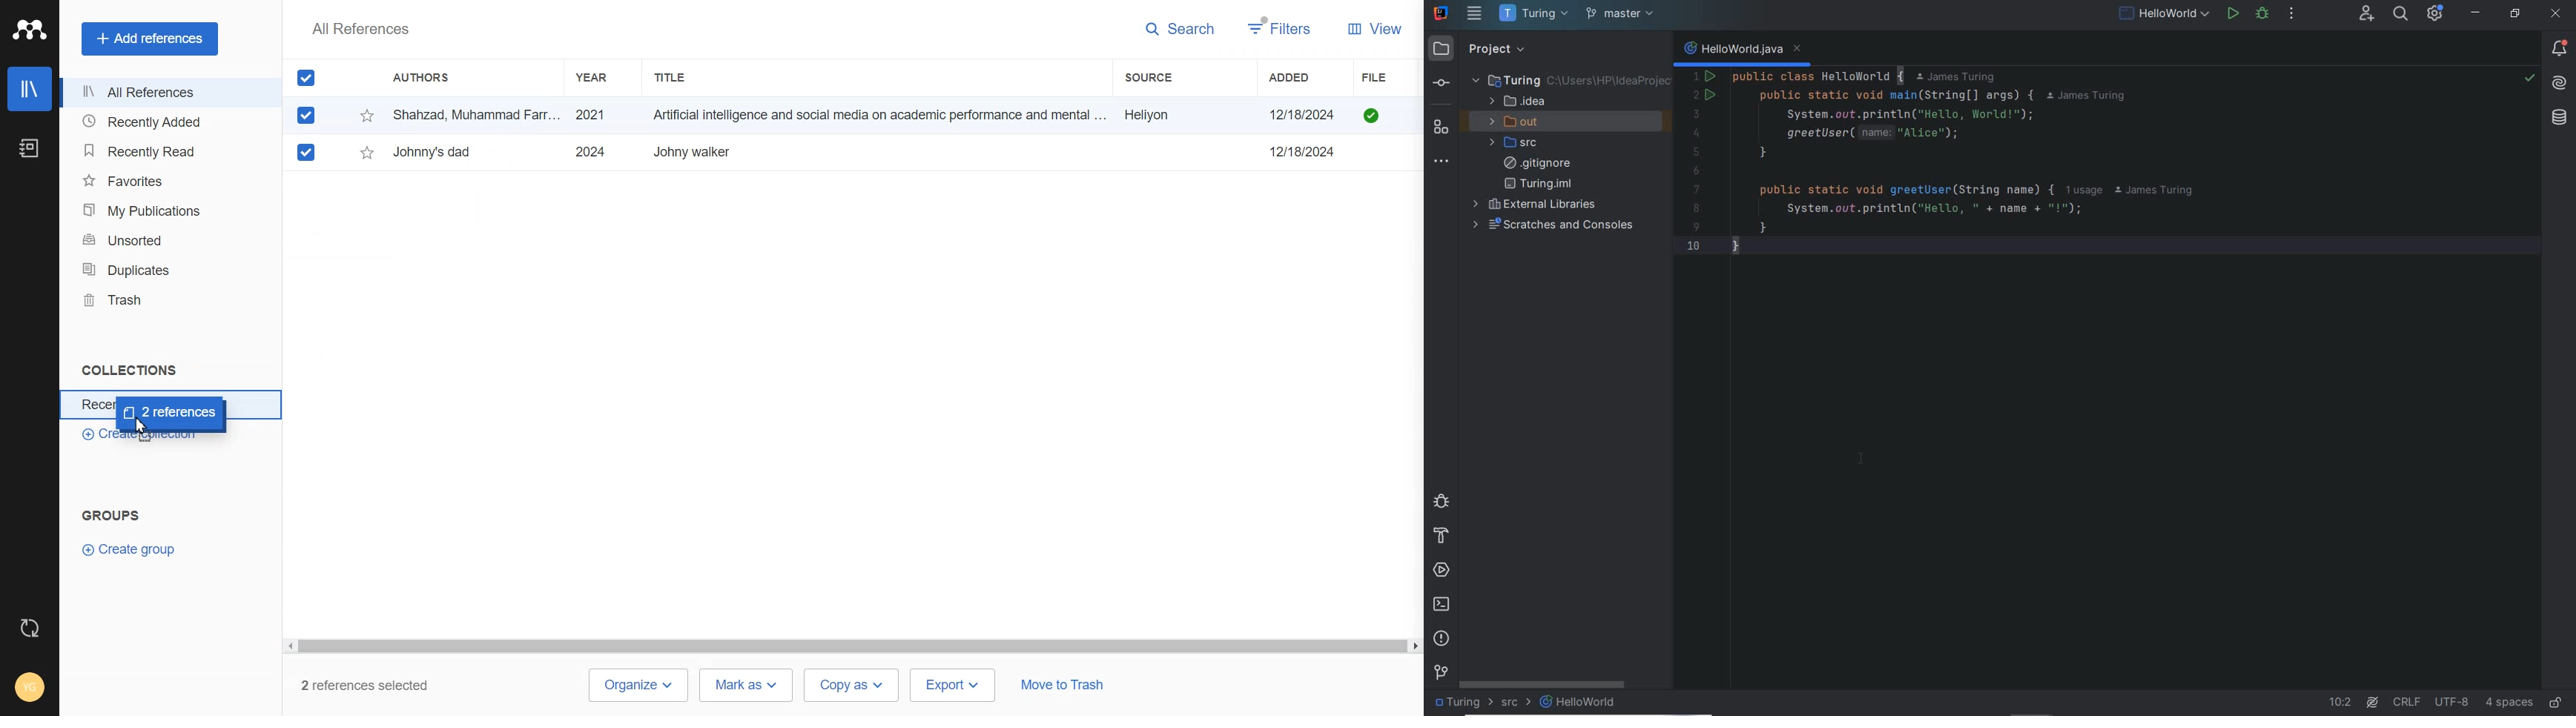  Describe the element at coordinates (308, 152) in the screenshot. I see `Mark checked` at that location.